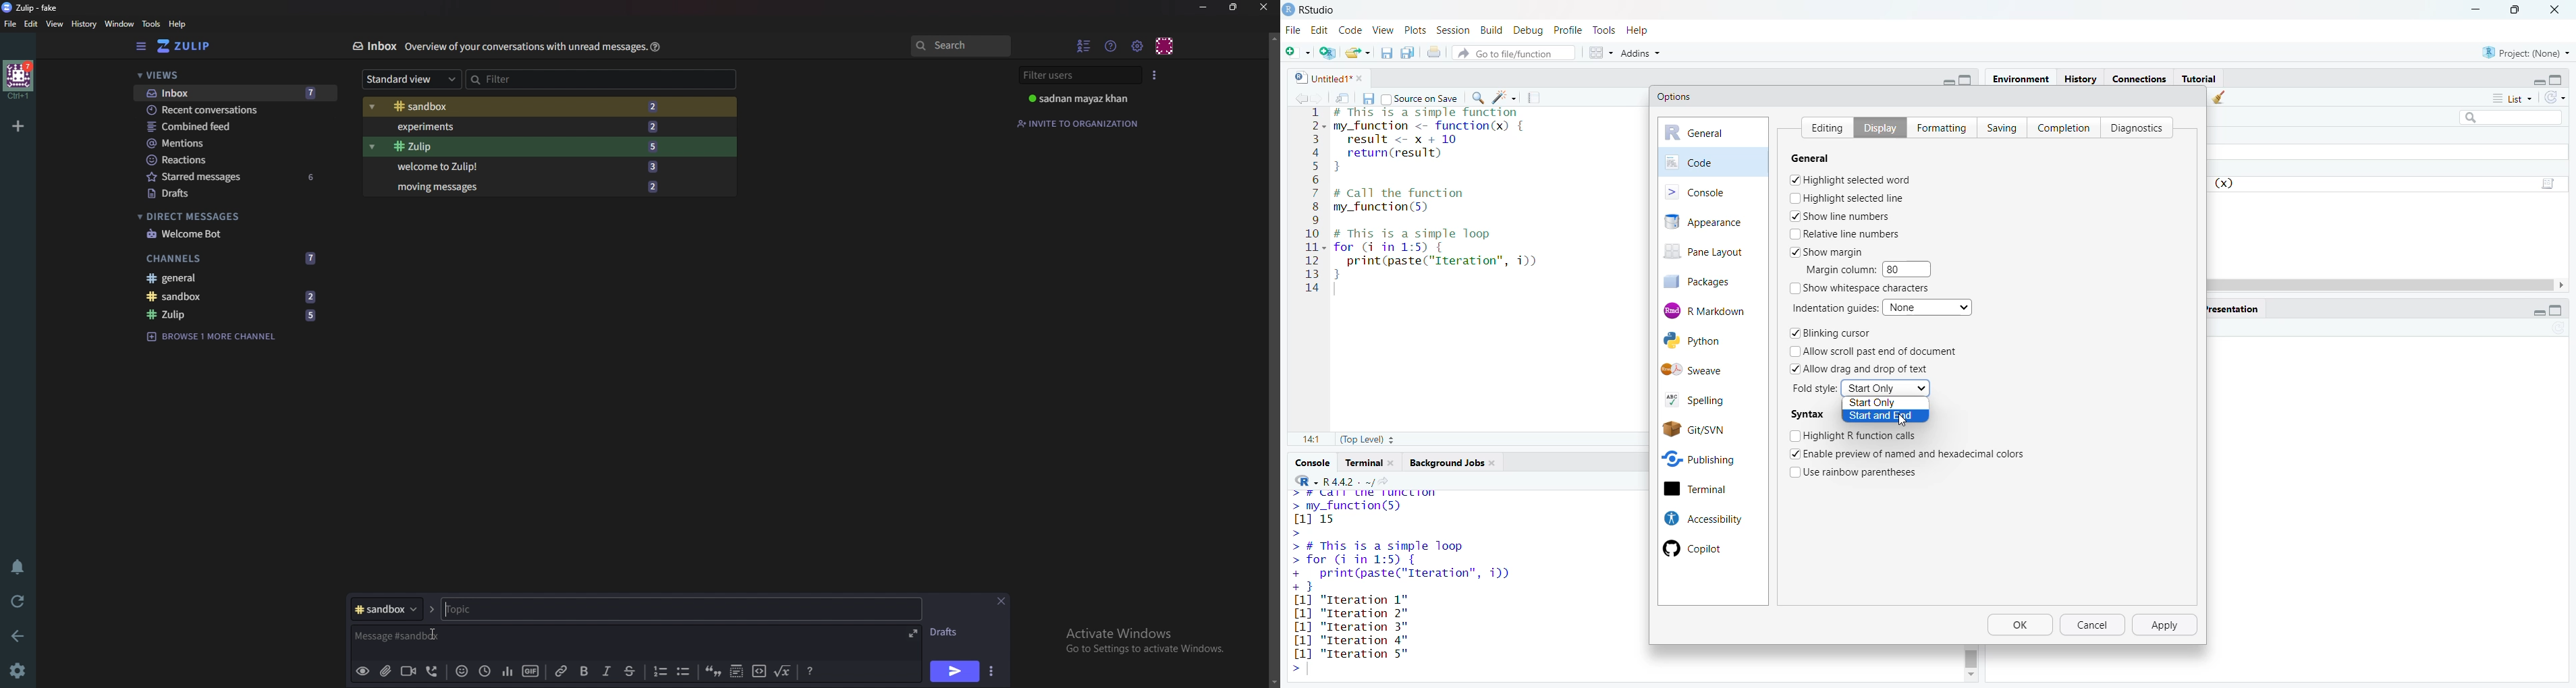  I want to click on display, so click(1875, 127).